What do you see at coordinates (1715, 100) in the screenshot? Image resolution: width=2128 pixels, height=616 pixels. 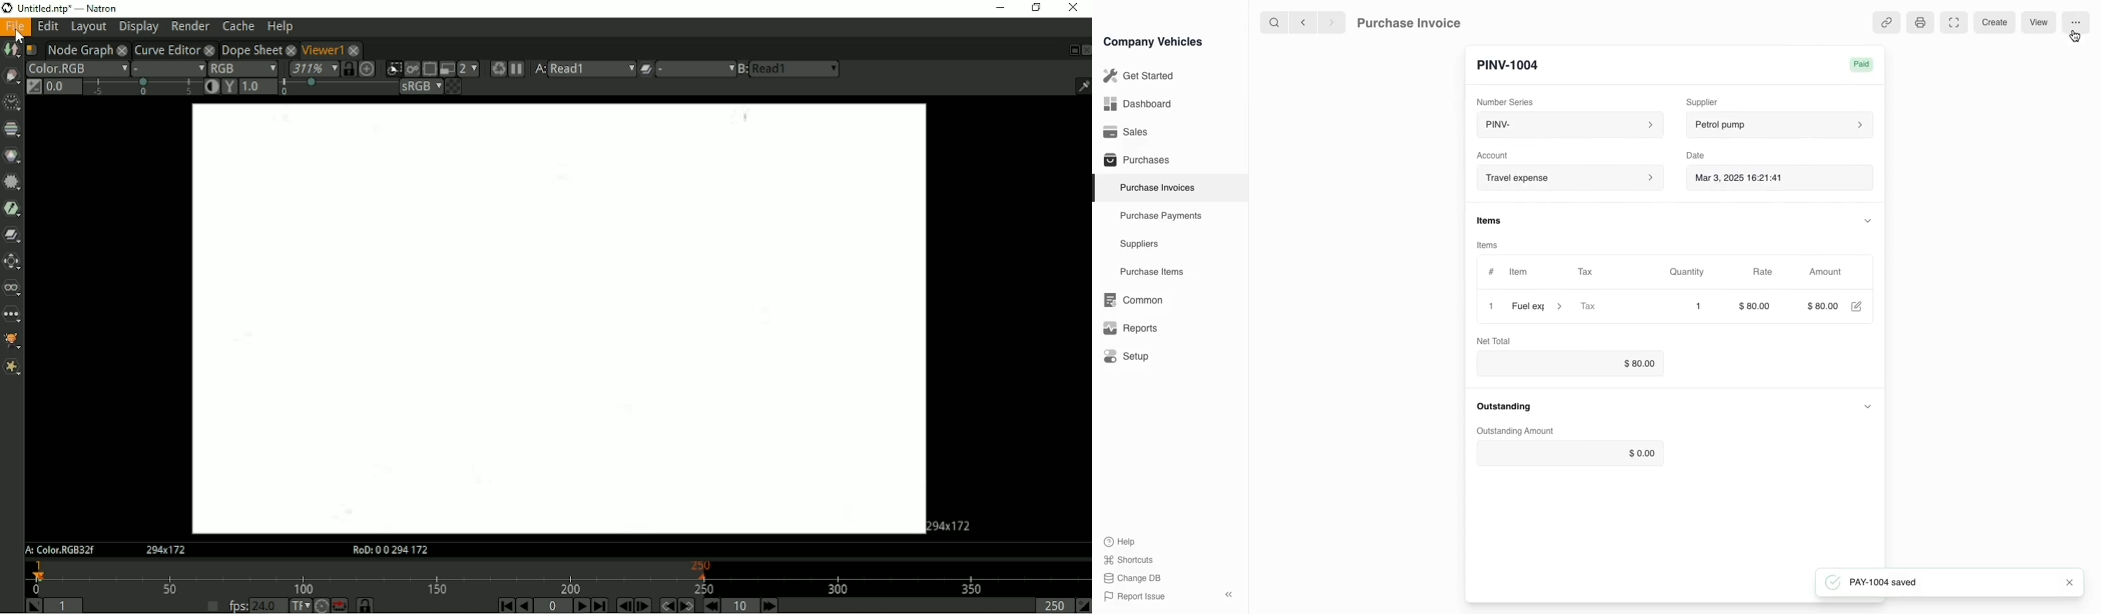 I see `Supplier` at bounding box center [1715, 100].